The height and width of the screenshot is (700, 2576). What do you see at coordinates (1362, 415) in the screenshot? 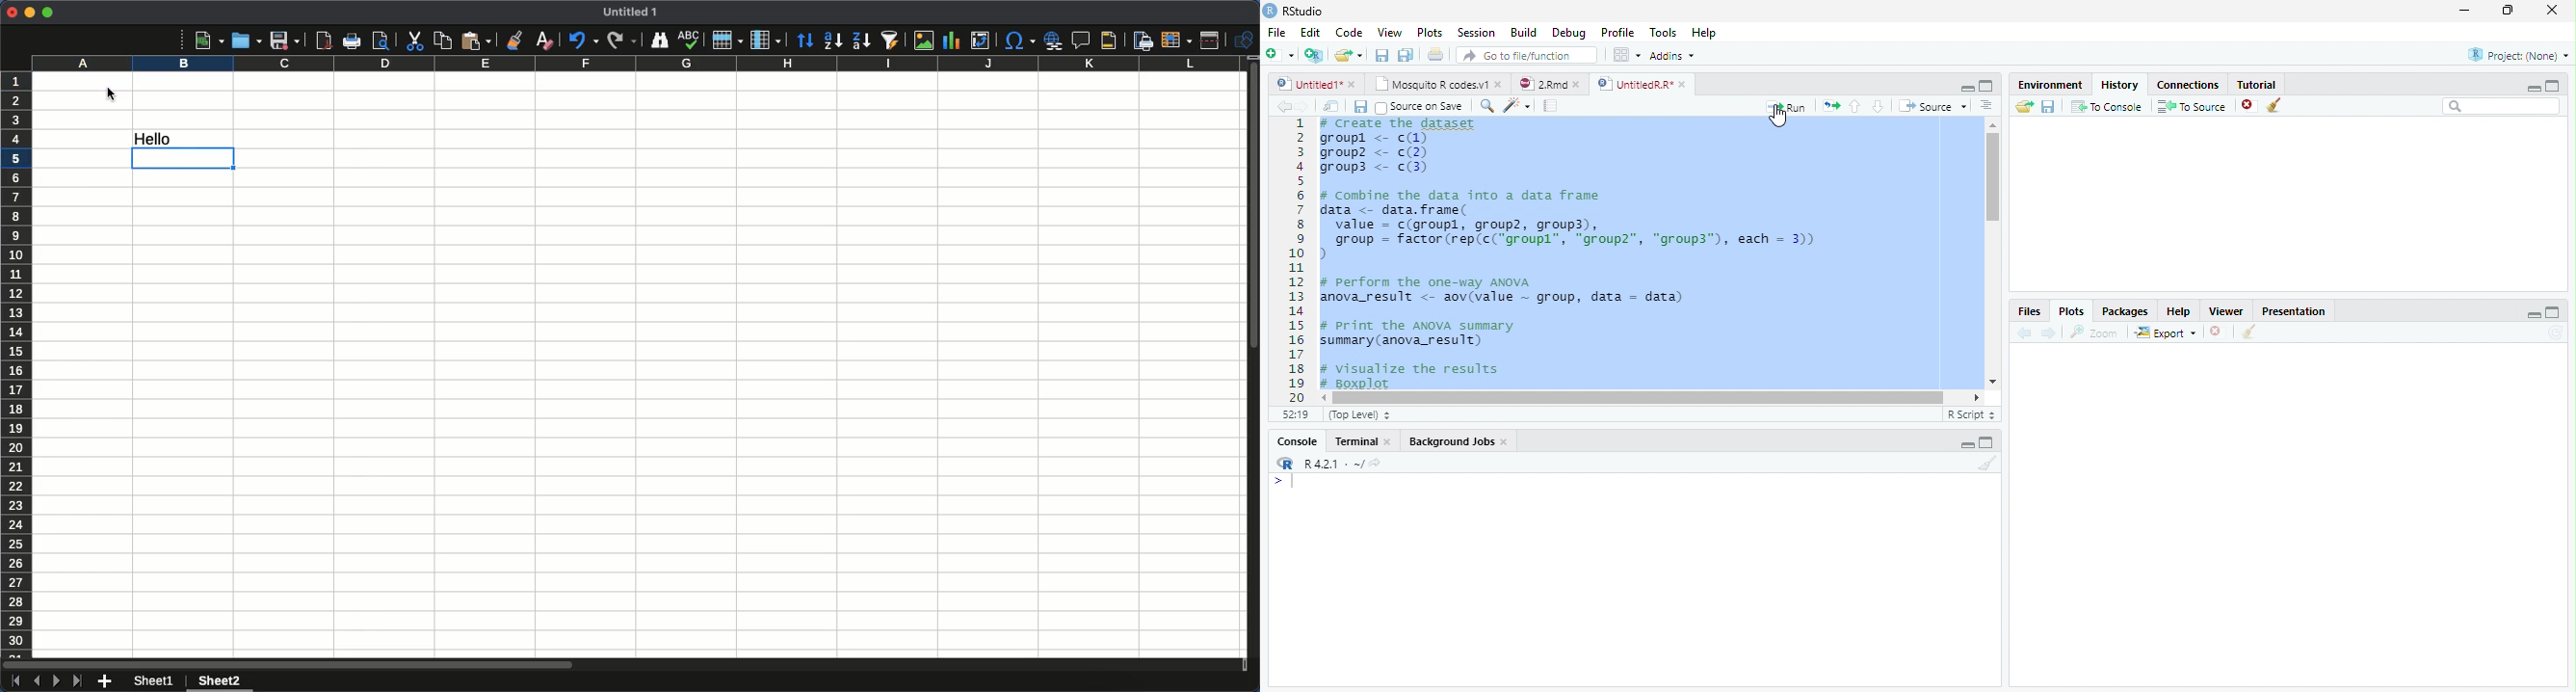
I see `Top level` at bounding box center [1362, 415].